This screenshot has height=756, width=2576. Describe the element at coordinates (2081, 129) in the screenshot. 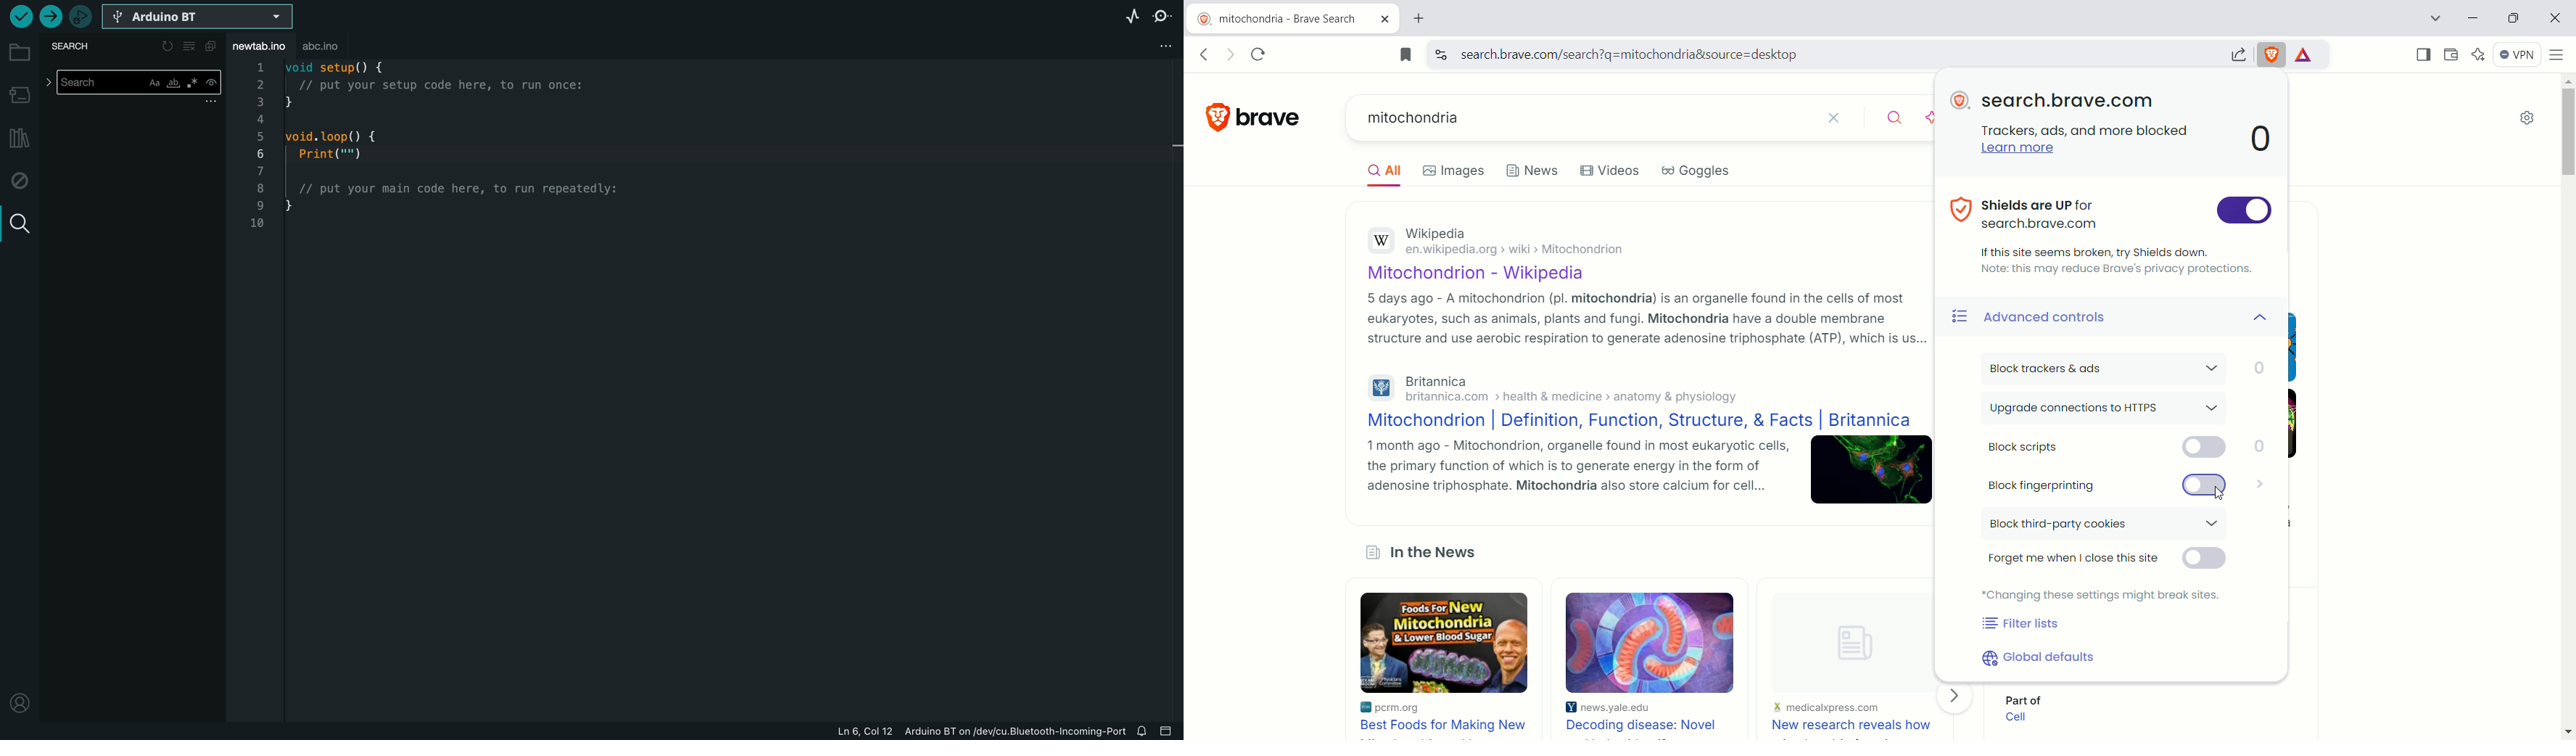

I see `trackers ads and more blocked` at that location.